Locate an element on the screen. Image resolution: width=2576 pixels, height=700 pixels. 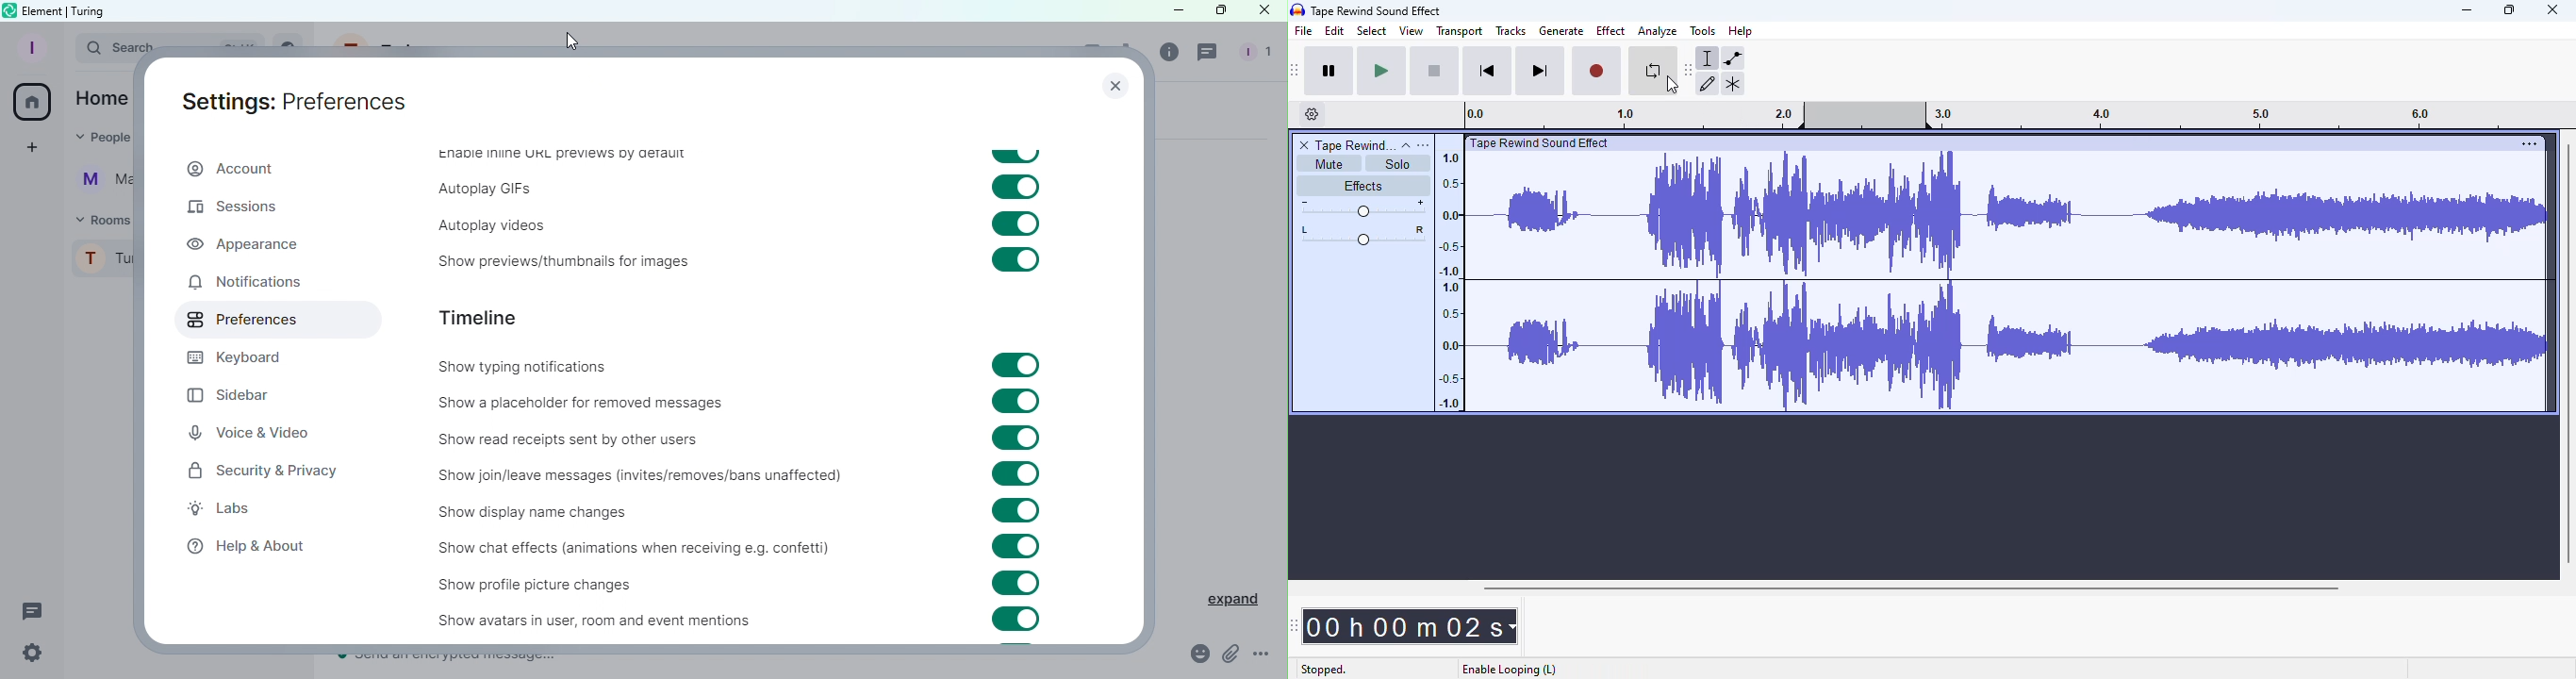
Scroll bar is located at coordinates (1138, 373).